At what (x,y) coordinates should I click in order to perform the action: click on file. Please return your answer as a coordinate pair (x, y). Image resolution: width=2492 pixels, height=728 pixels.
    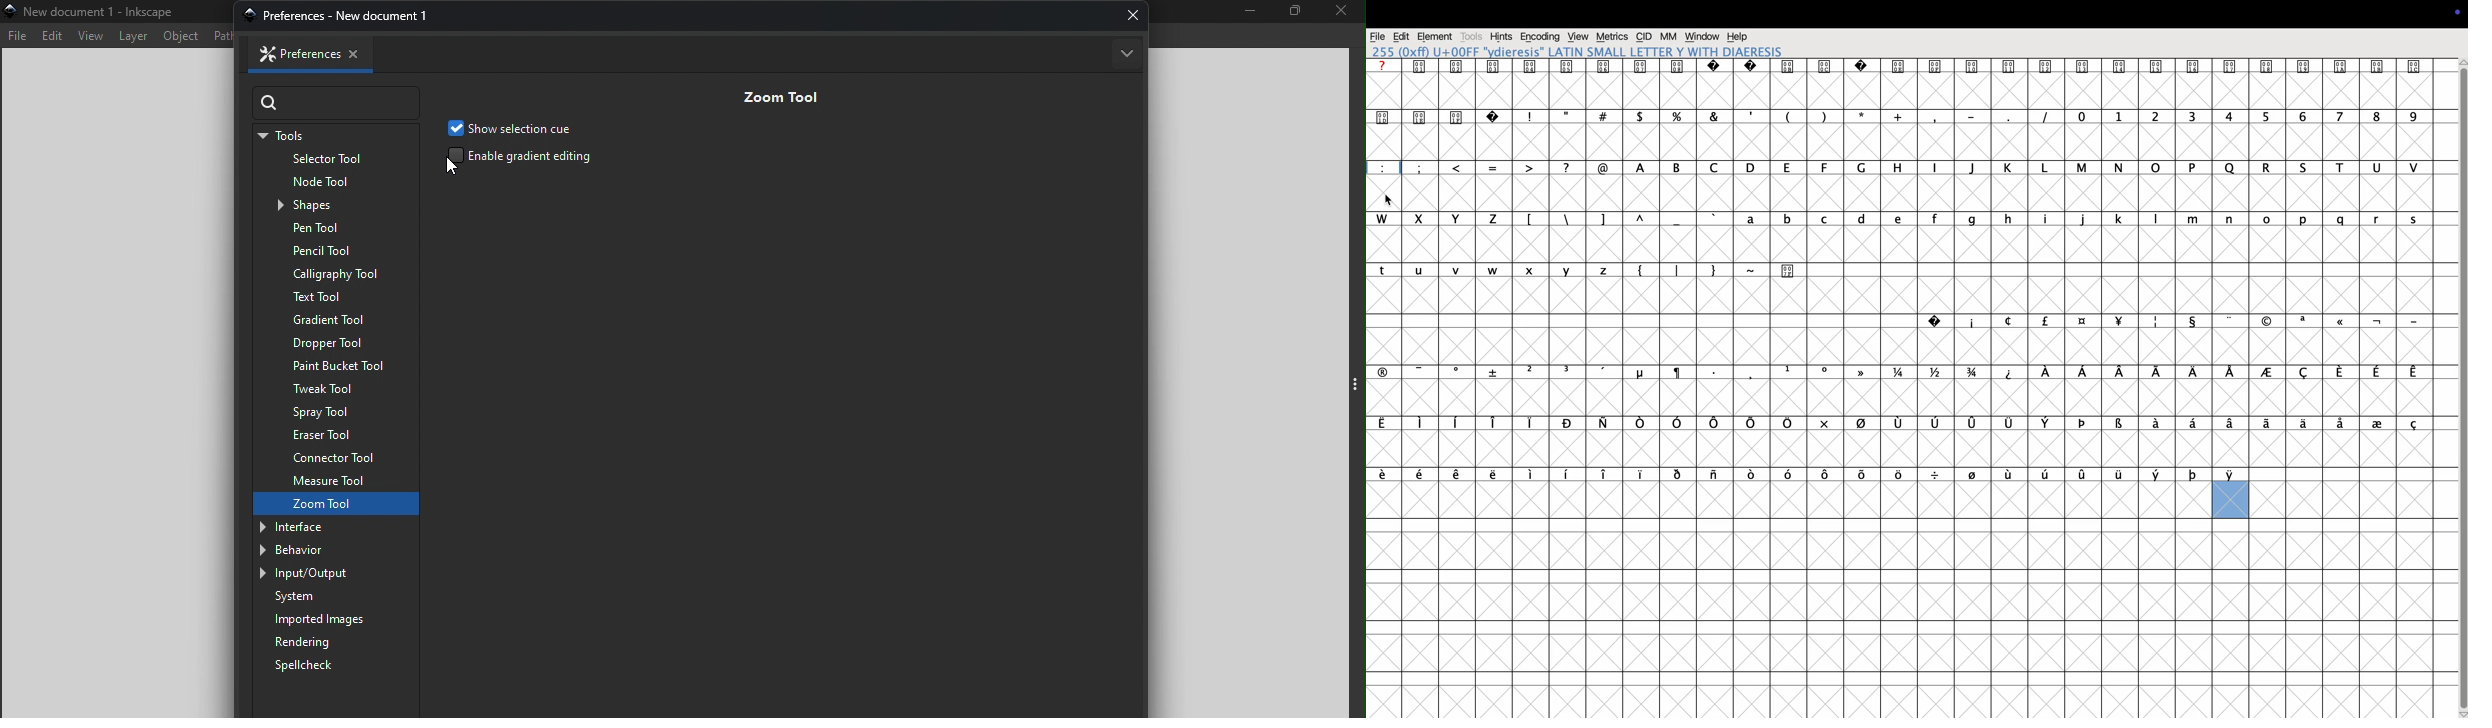
    Looking at the image, I should click on (1377, 35).